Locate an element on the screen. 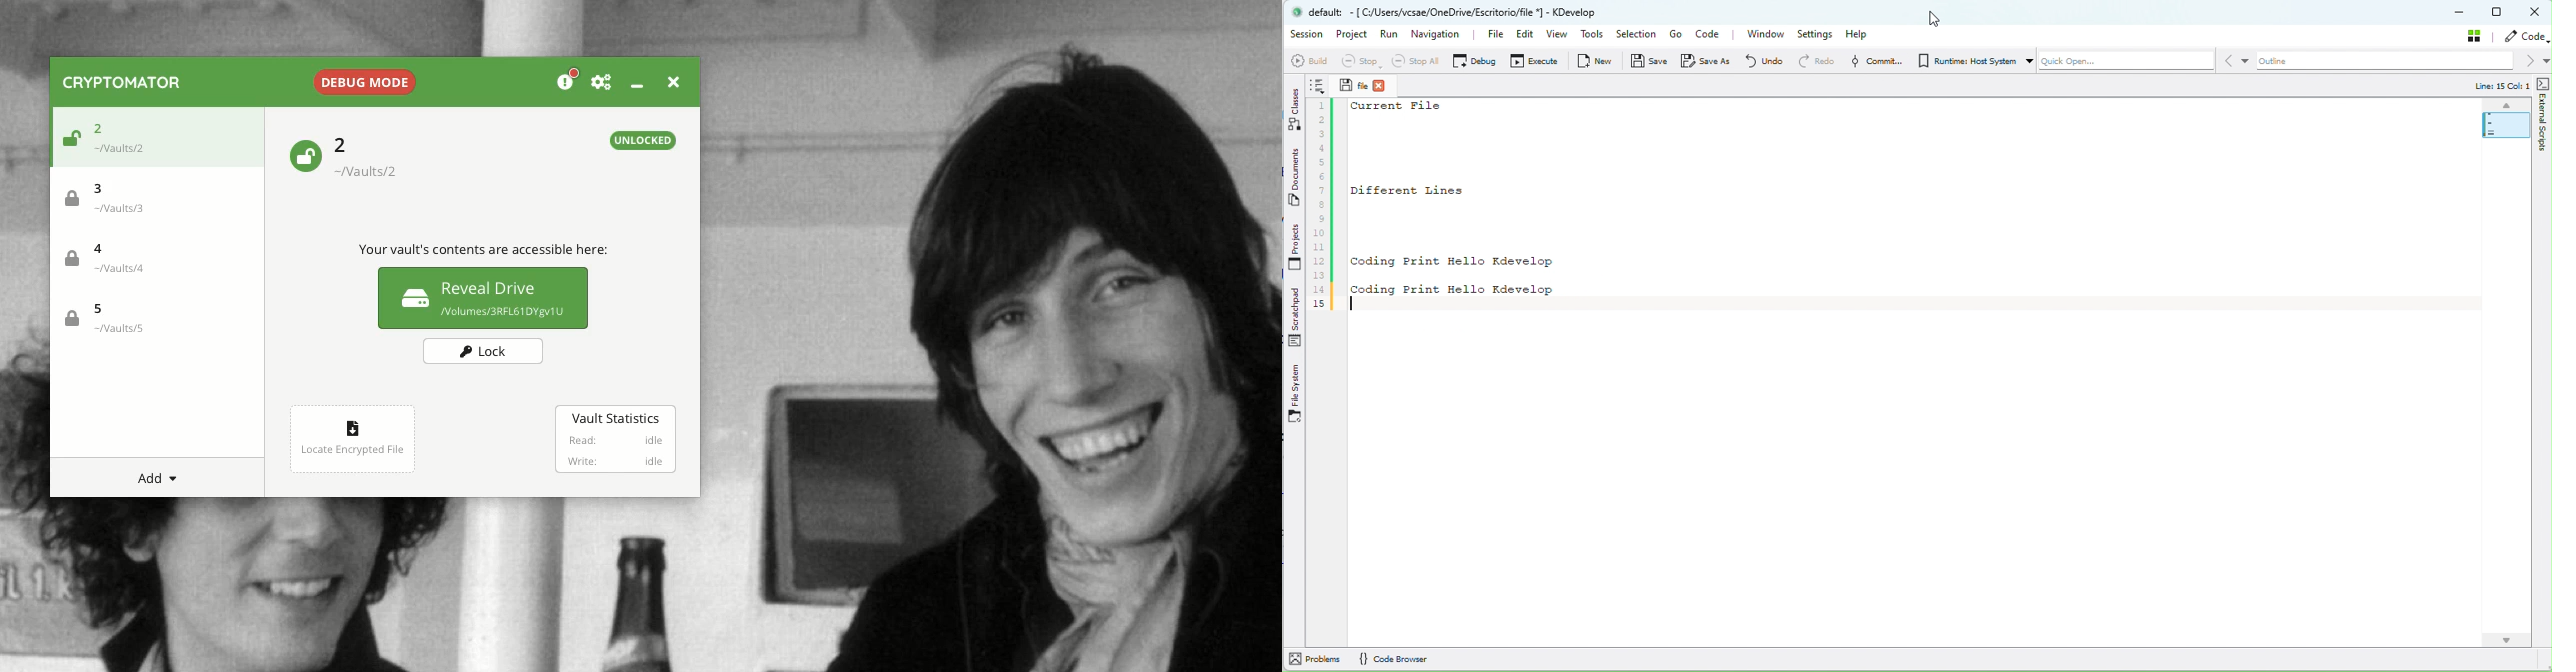 This screenshot has width=2576, height=672. code is located at coordinates (2528, 37).